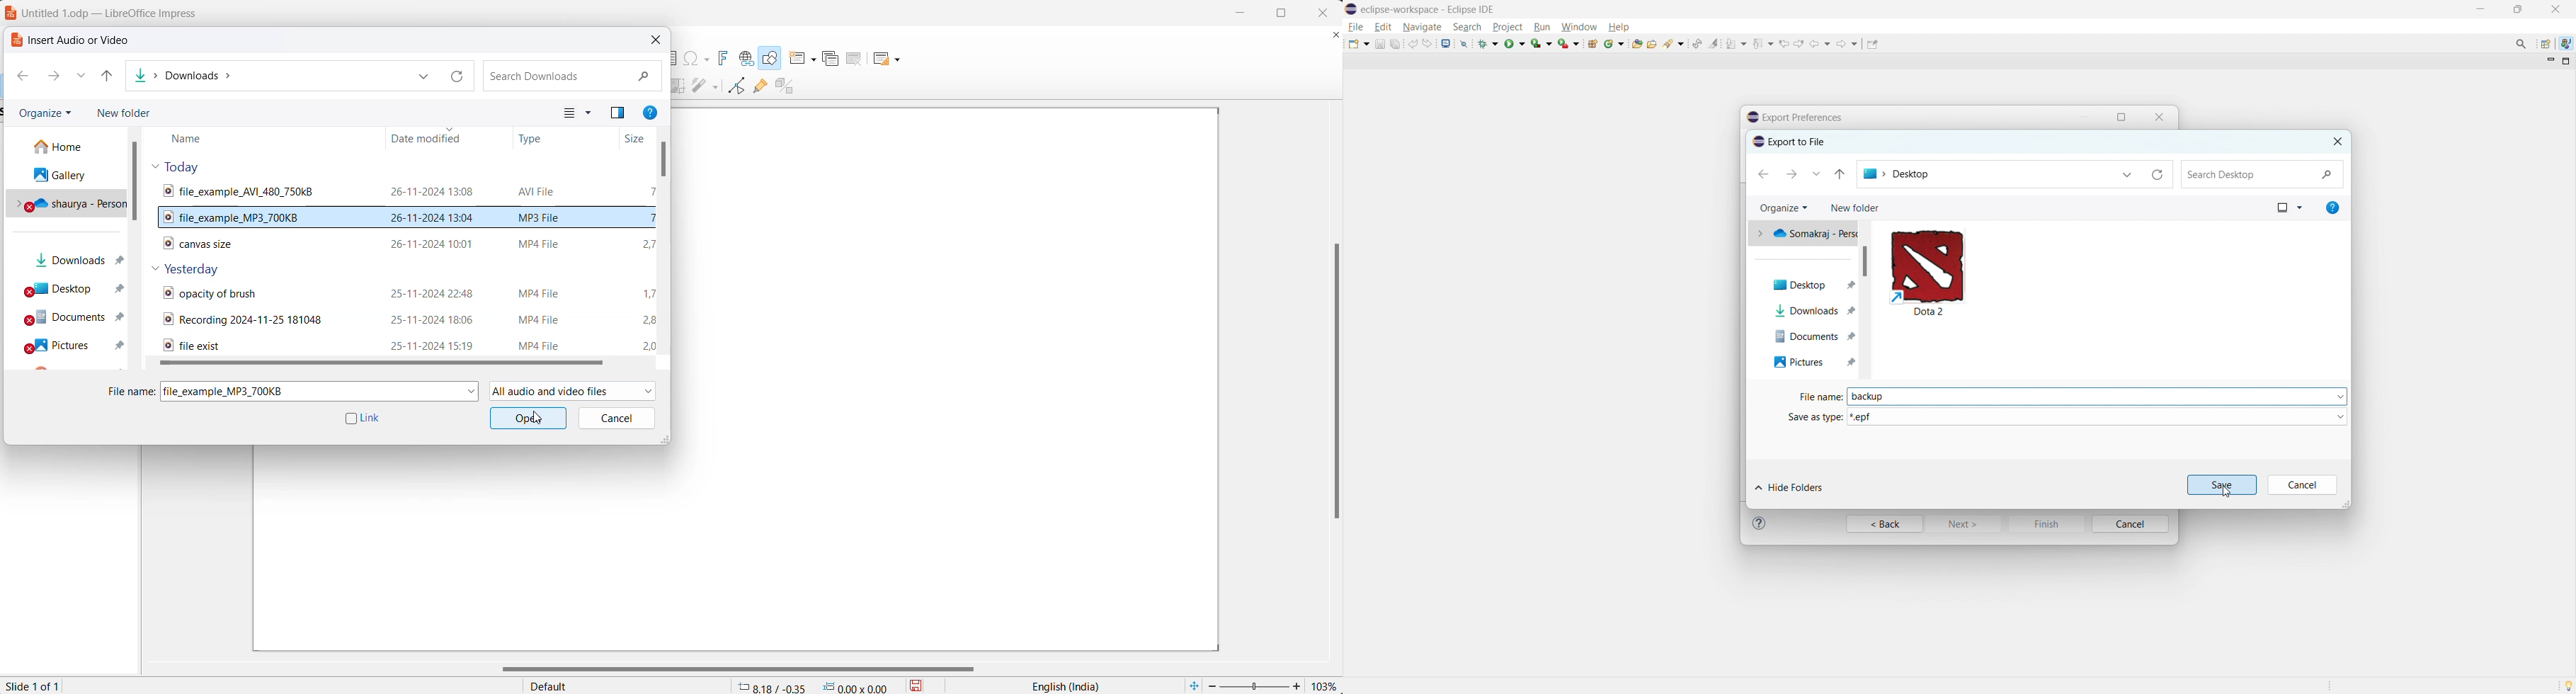 This screenshot has height=700, width=2576. Describe the element at coordinates (142, 180) in the screenshot. I see `vertical scroll bar` at that location.